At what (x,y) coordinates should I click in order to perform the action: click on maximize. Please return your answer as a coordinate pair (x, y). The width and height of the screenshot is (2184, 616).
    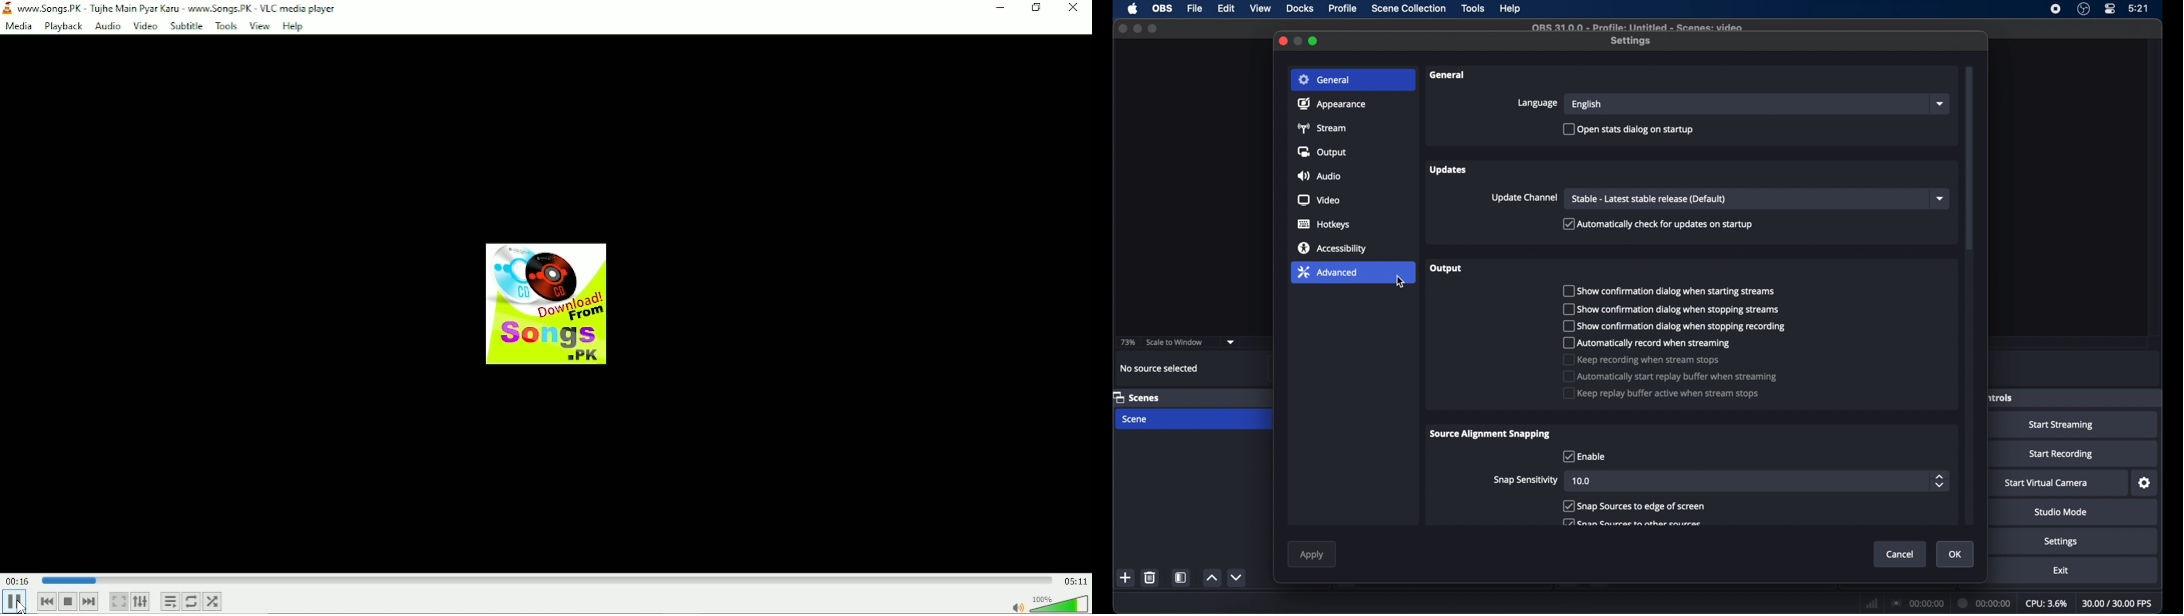
    Looking at the image, I should click on (1315, 41).